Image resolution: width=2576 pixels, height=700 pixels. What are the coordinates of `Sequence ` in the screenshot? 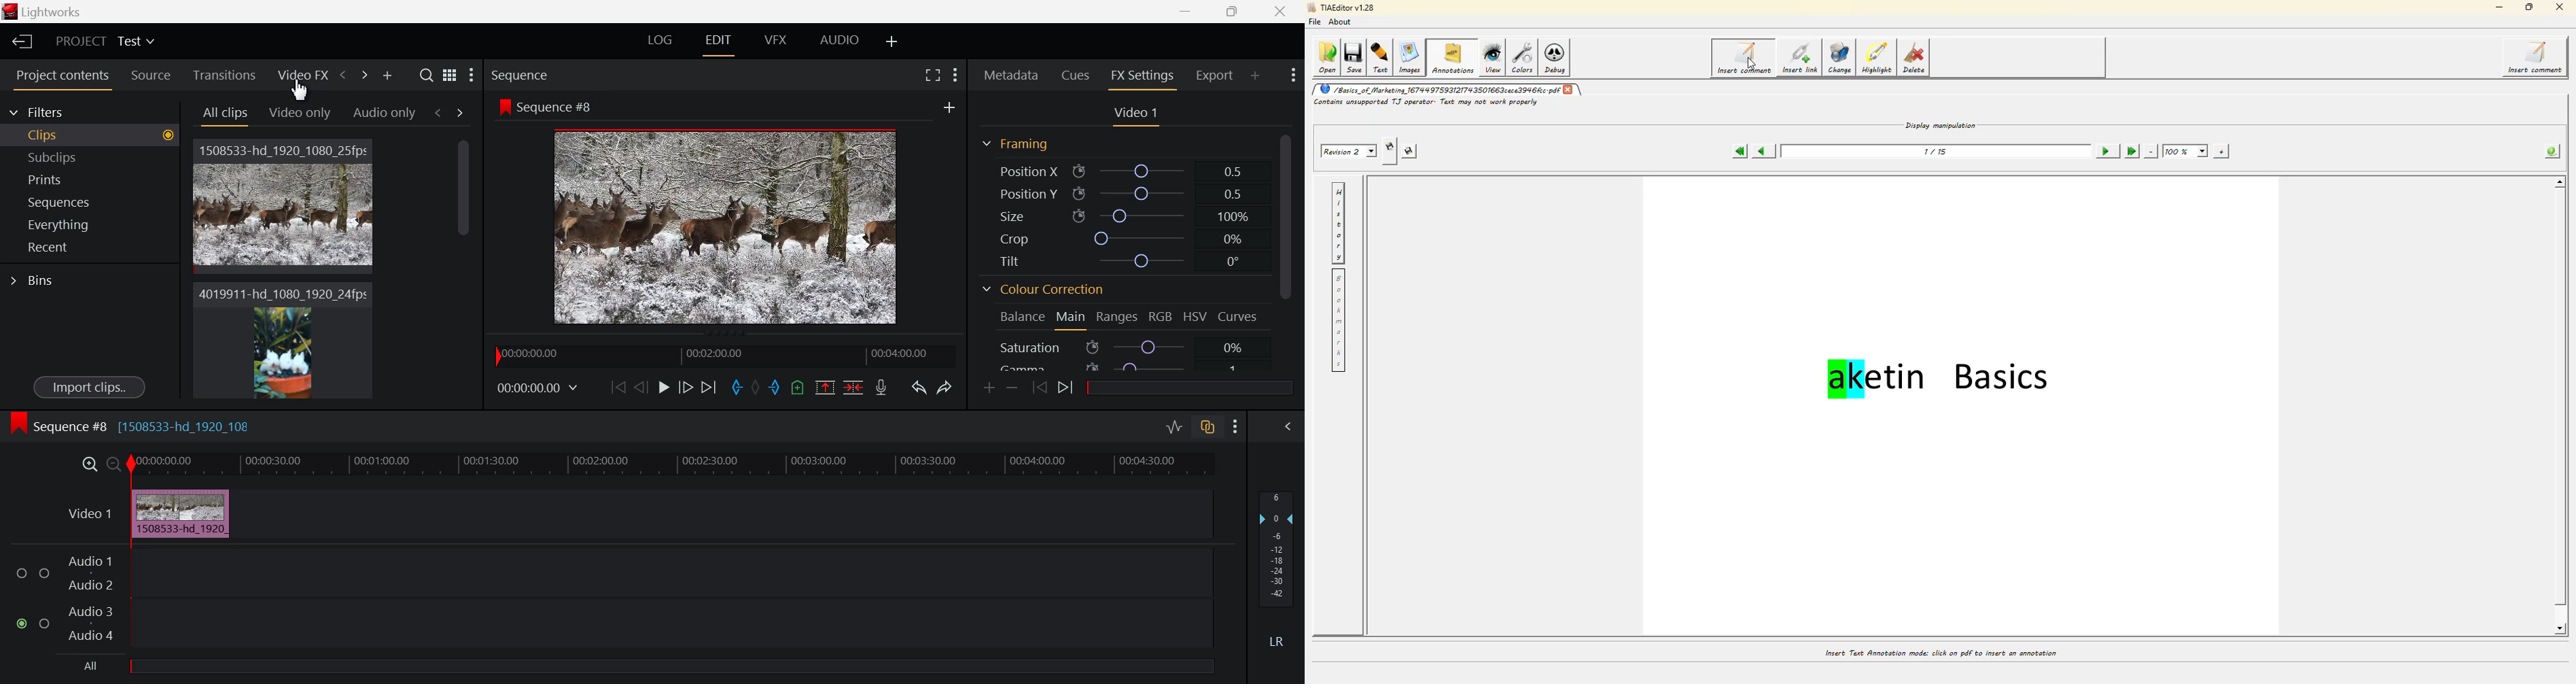 It's located at (523, 75).